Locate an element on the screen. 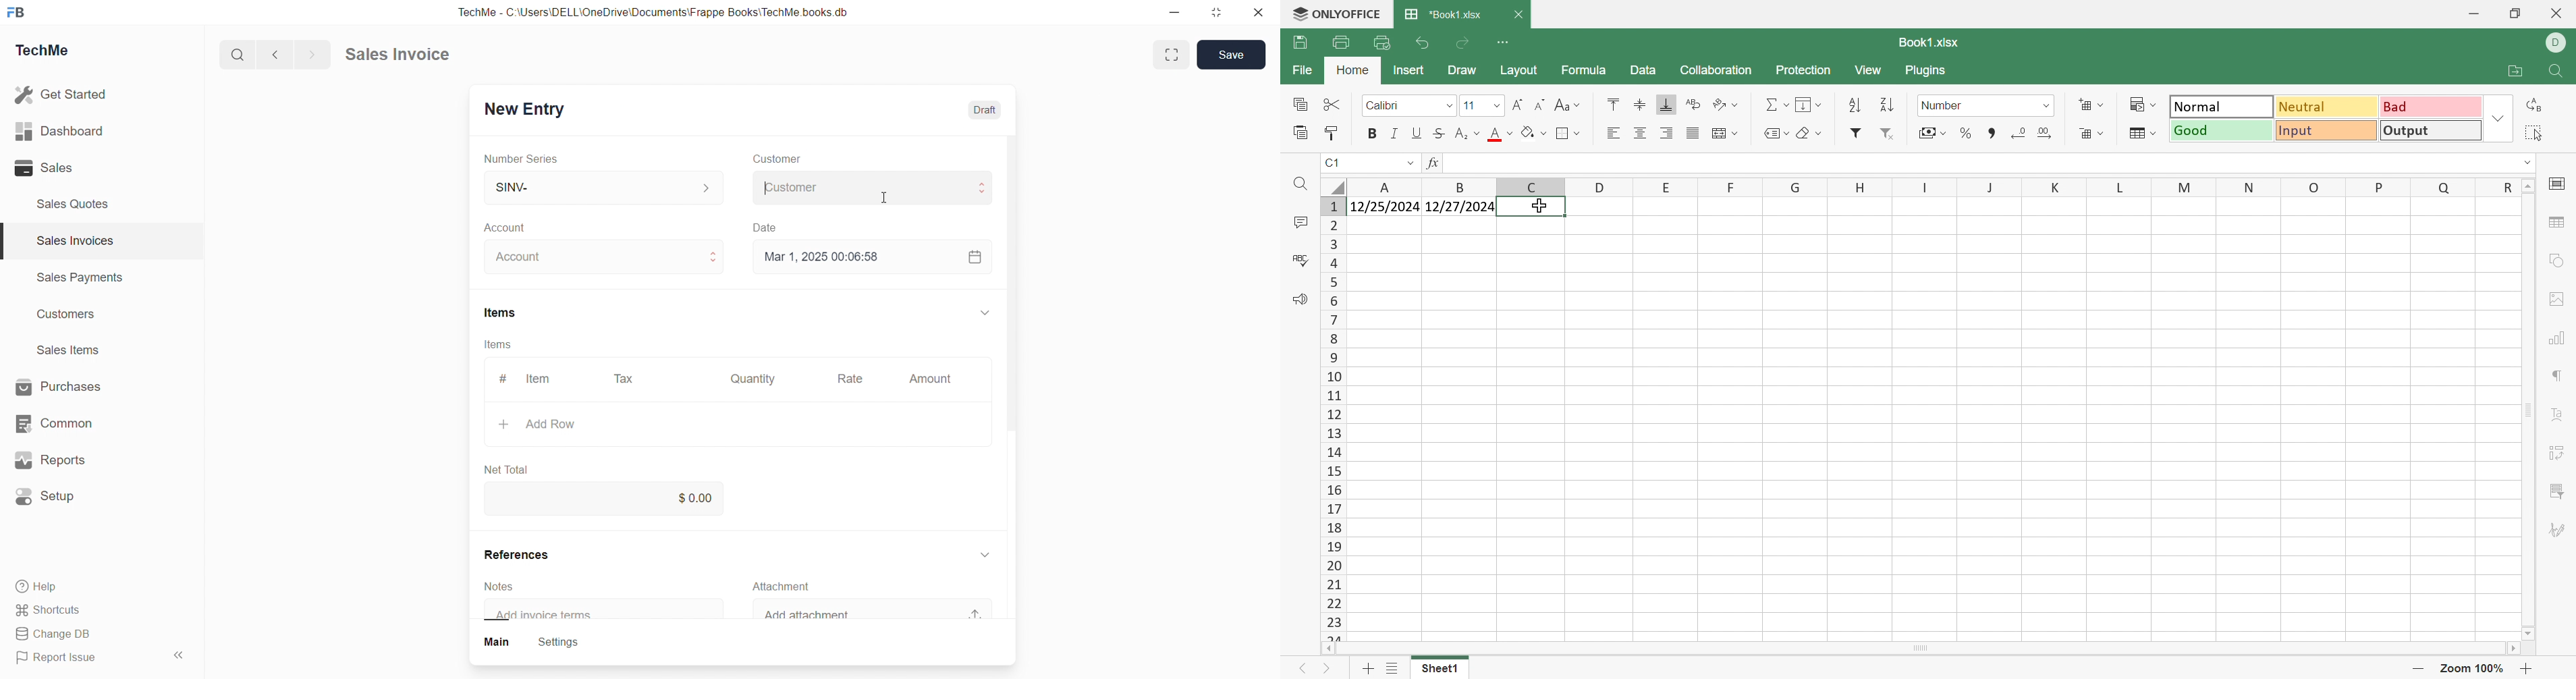 The image size is (2576, 700). Customize Quick Access Toolbar is located at coordinates (1504, 42).